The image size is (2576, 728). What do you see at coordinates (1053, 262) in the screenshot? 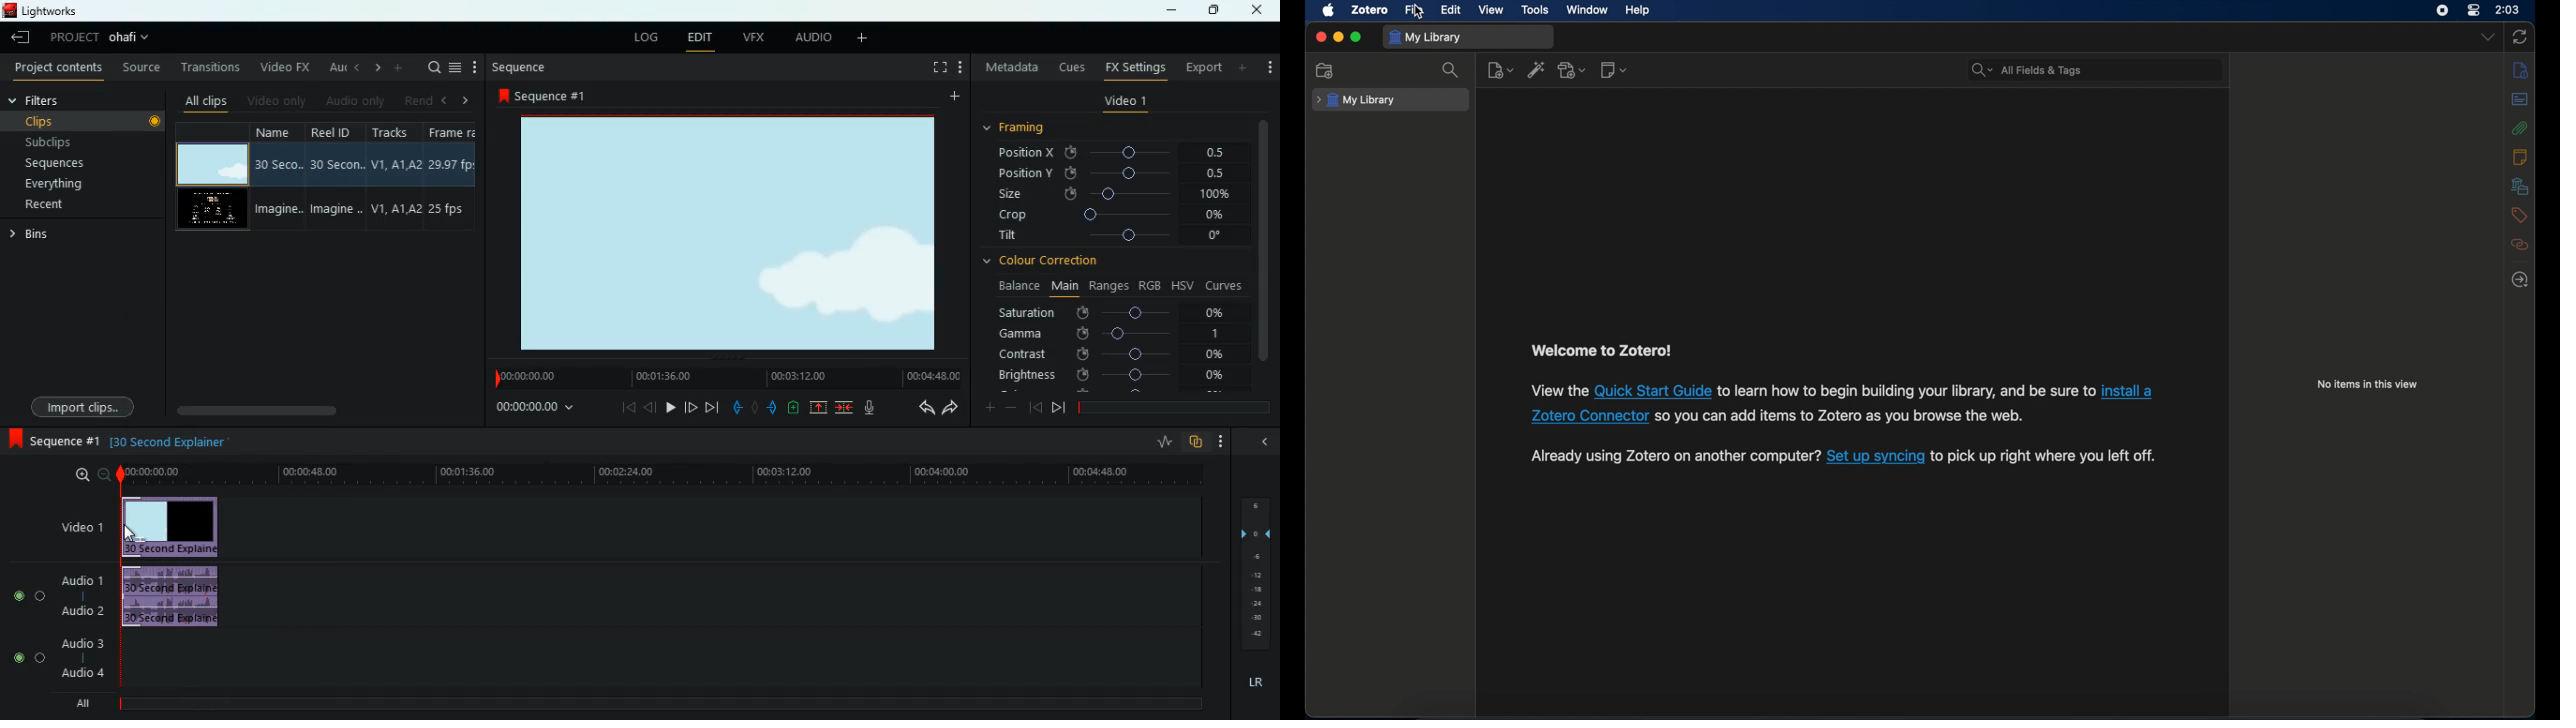
I see `colour correction` at bounding box center [1053, 262].